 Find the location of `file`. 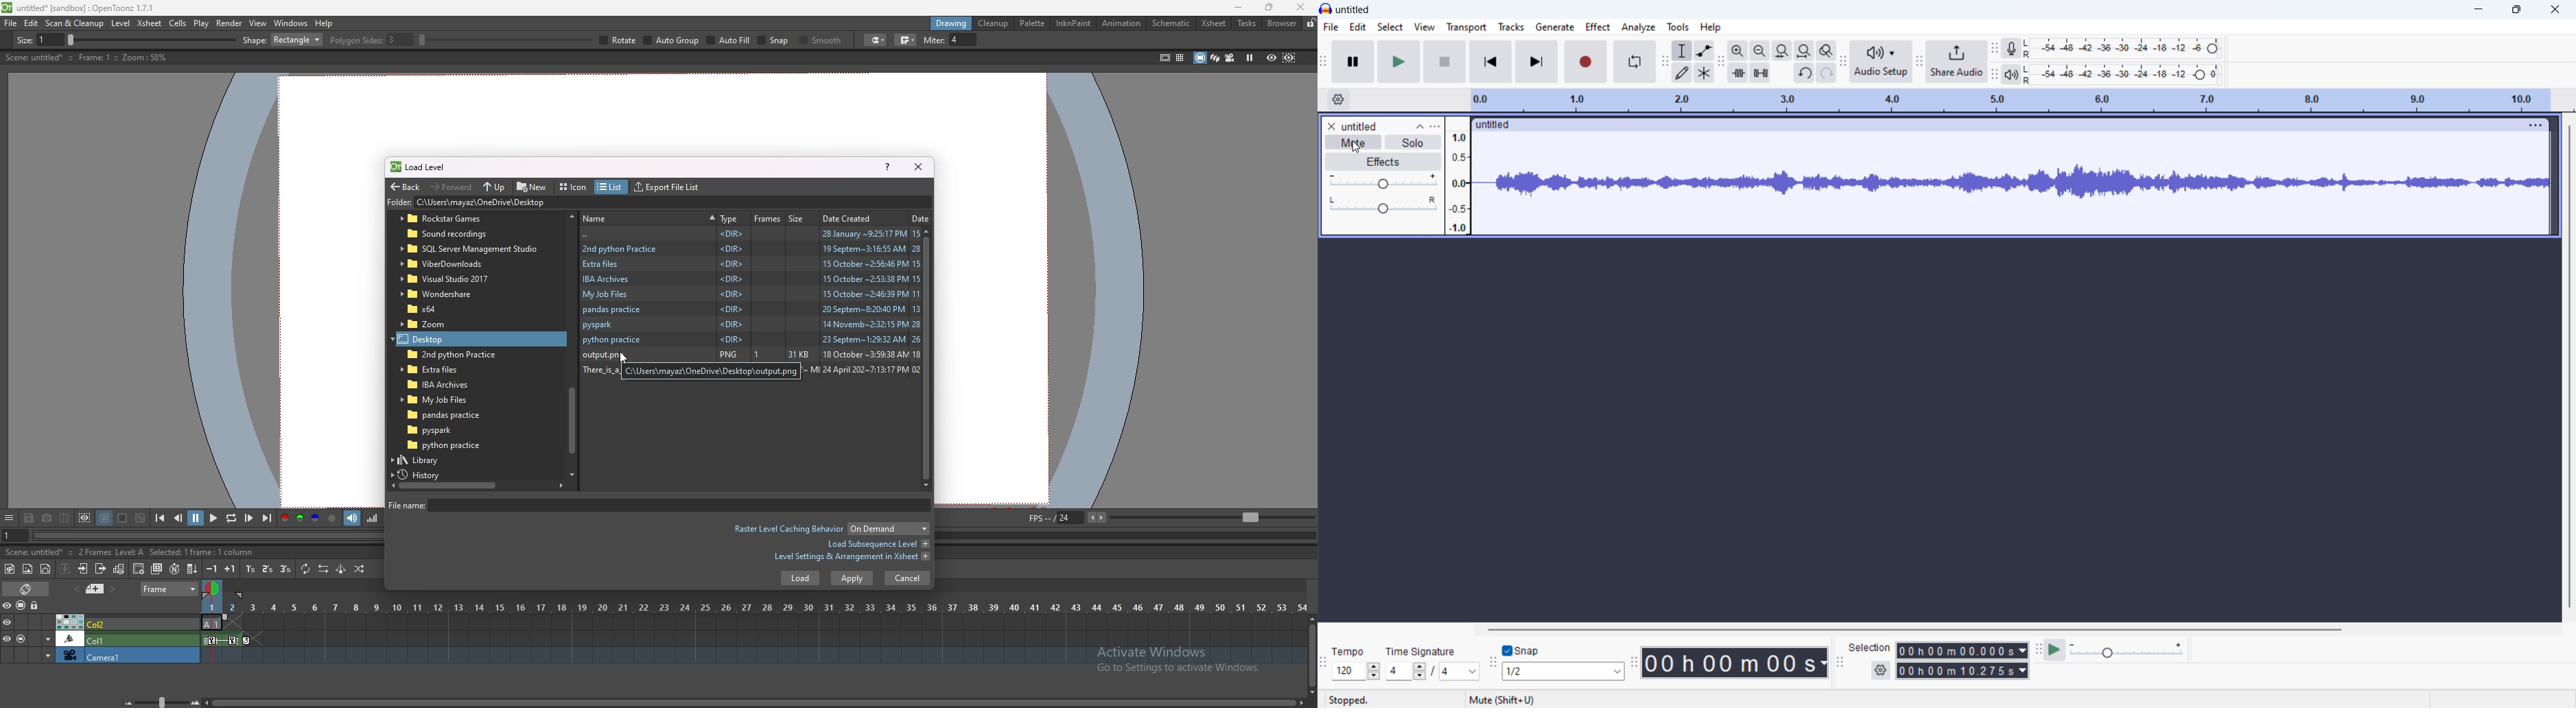

file is located at coordinates (1330, 27).